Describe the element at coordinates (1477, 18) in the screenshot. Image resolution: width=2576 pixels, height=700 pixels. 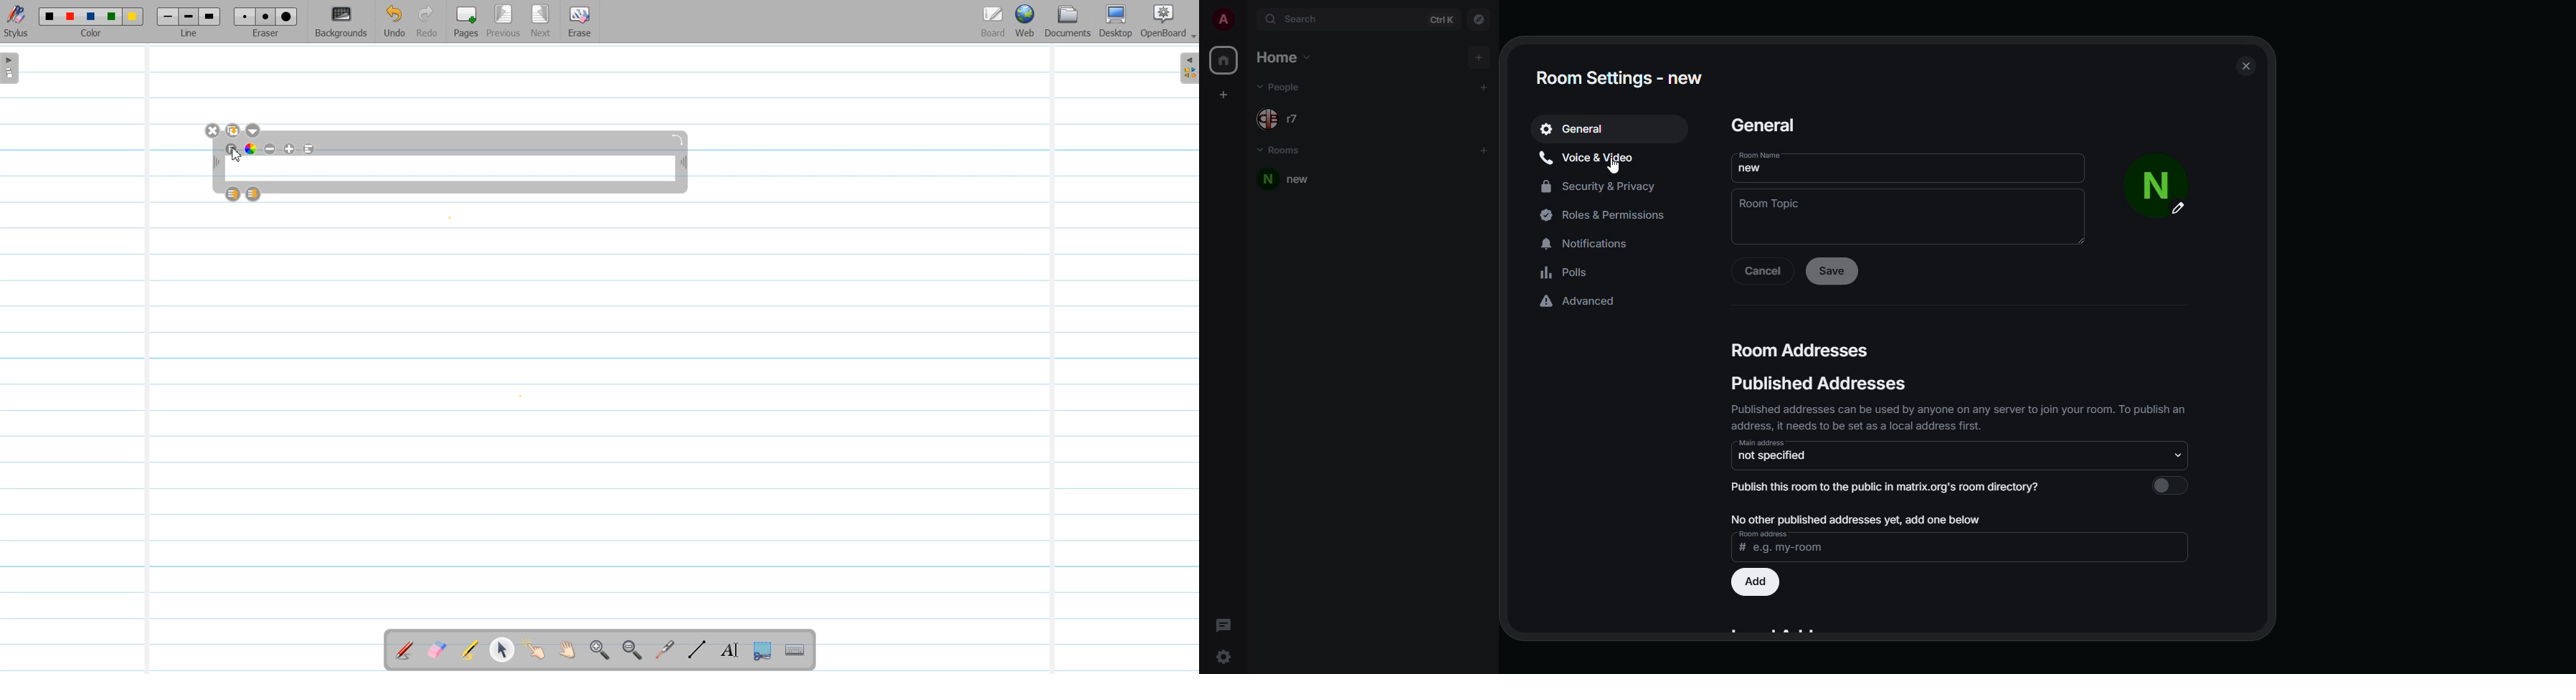
I see `navigator` at that location.